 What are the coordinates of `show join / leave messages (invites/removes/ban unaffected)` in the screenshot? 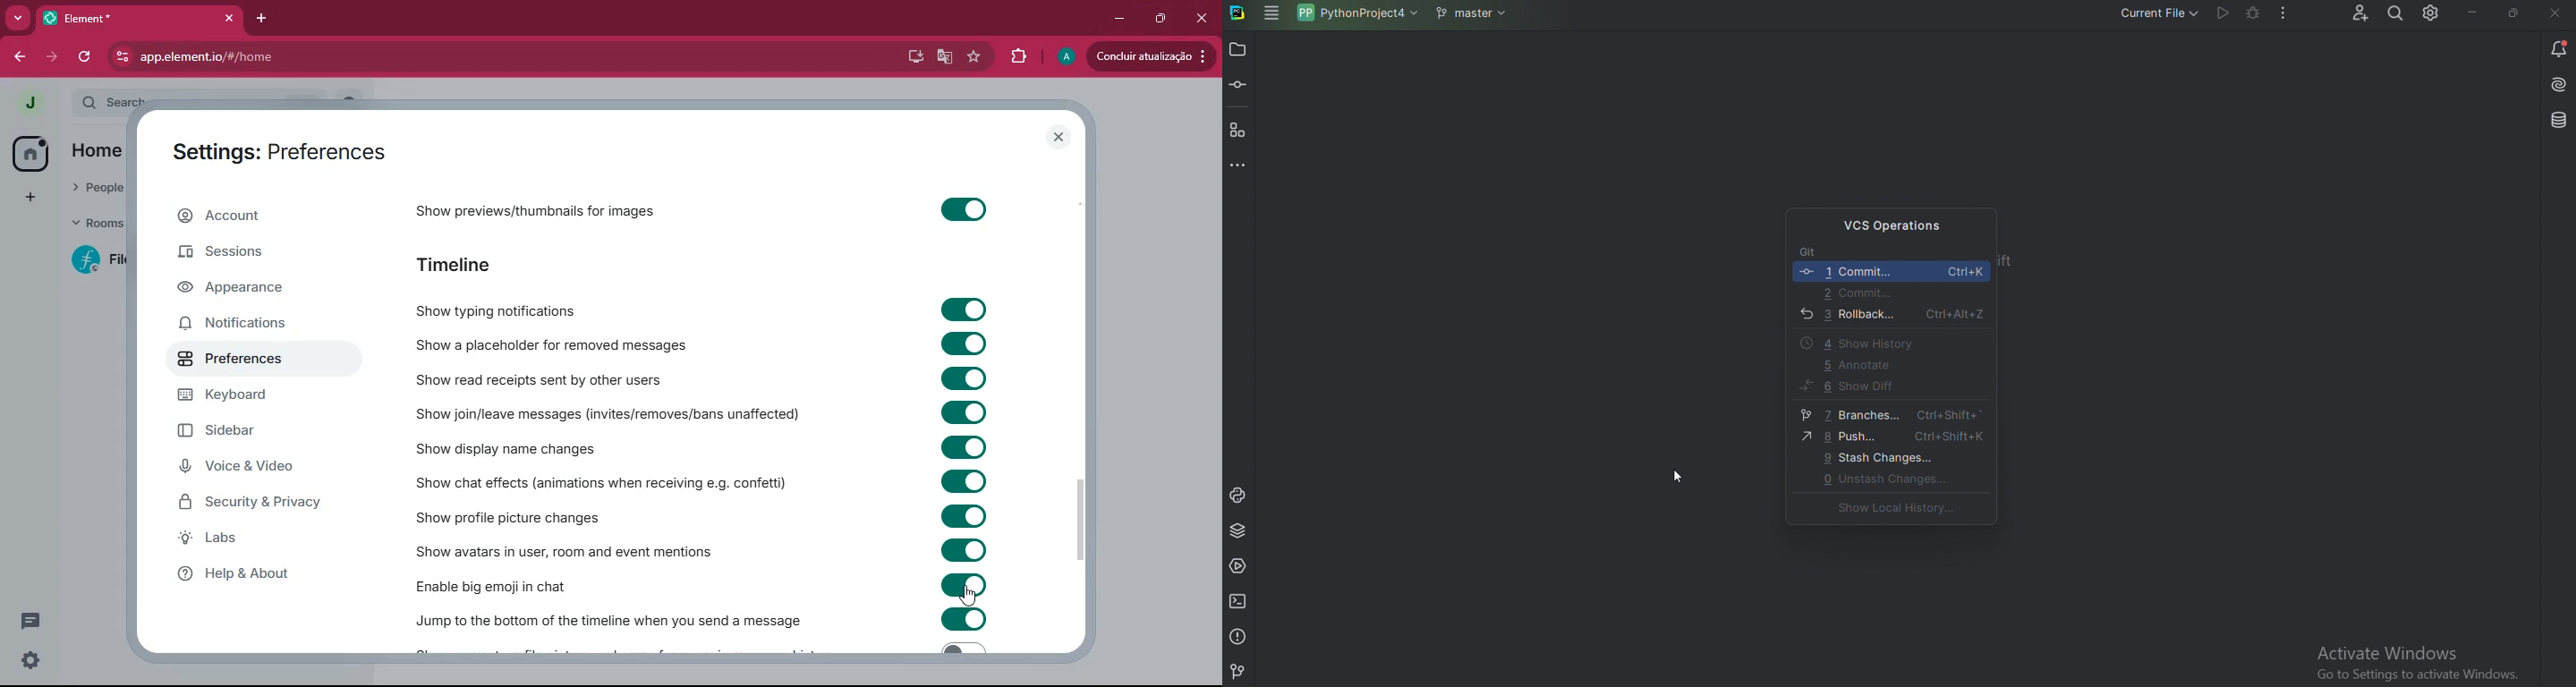 It's located at (629, 411).